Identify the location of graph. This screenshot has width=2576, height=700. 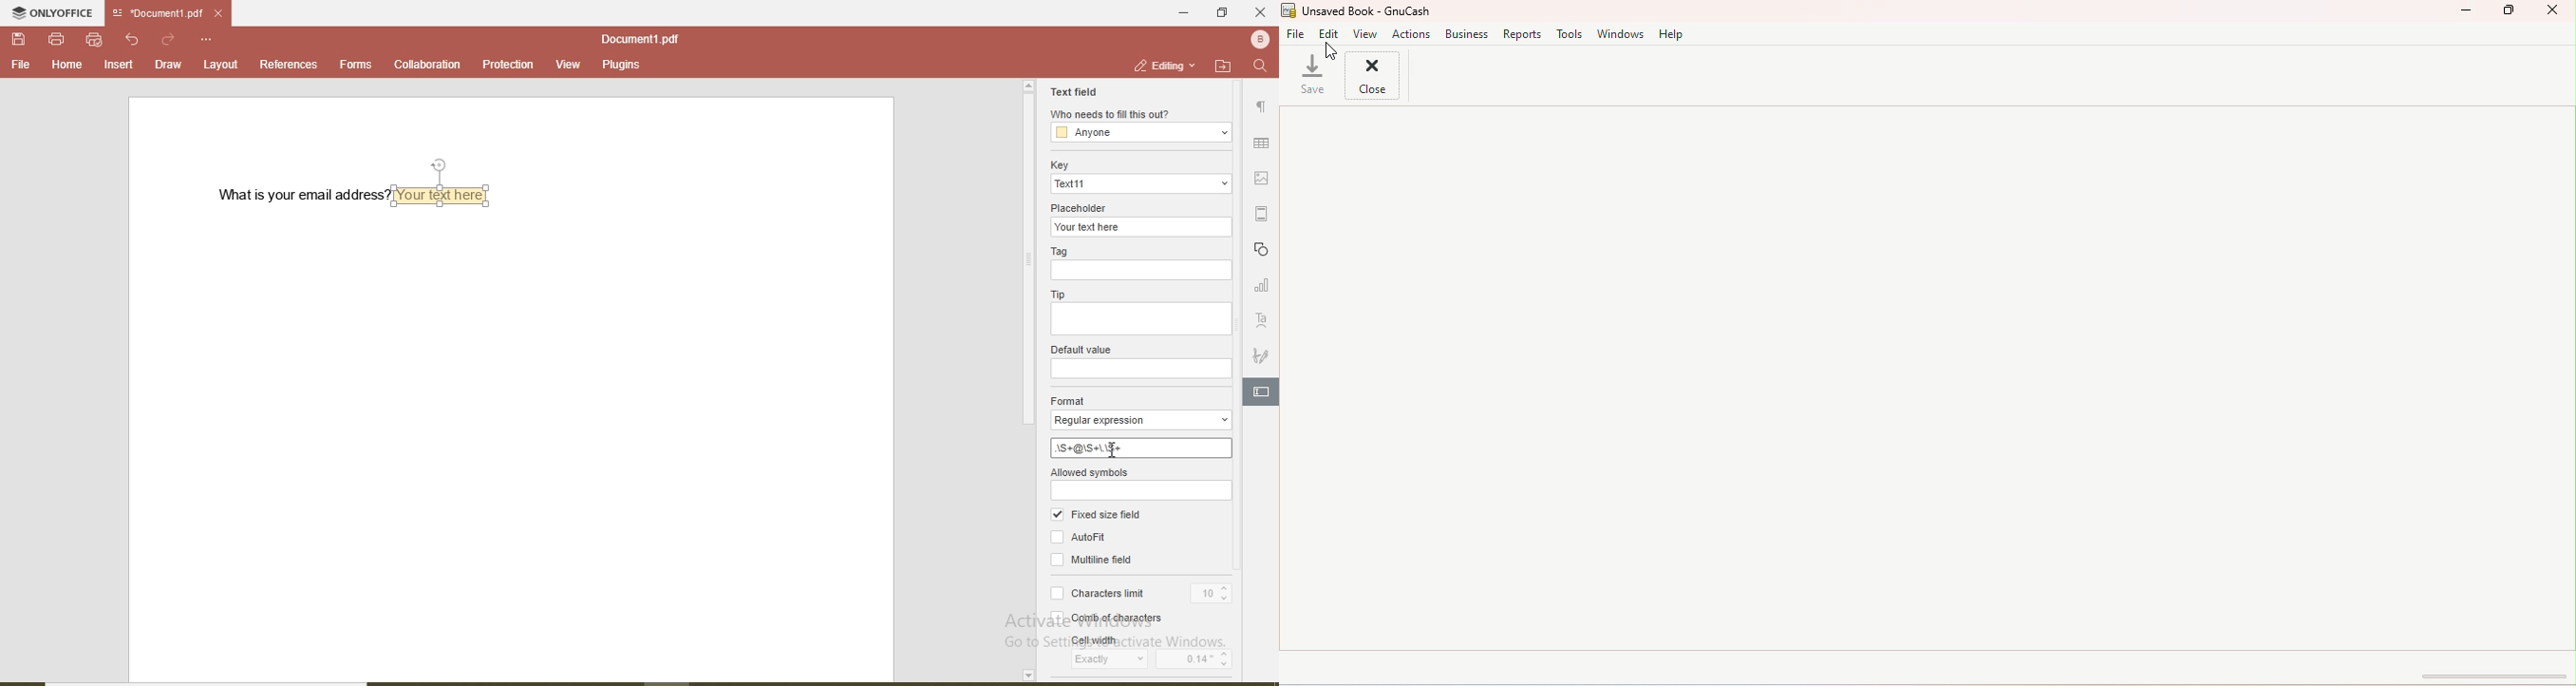
(1262, 287).